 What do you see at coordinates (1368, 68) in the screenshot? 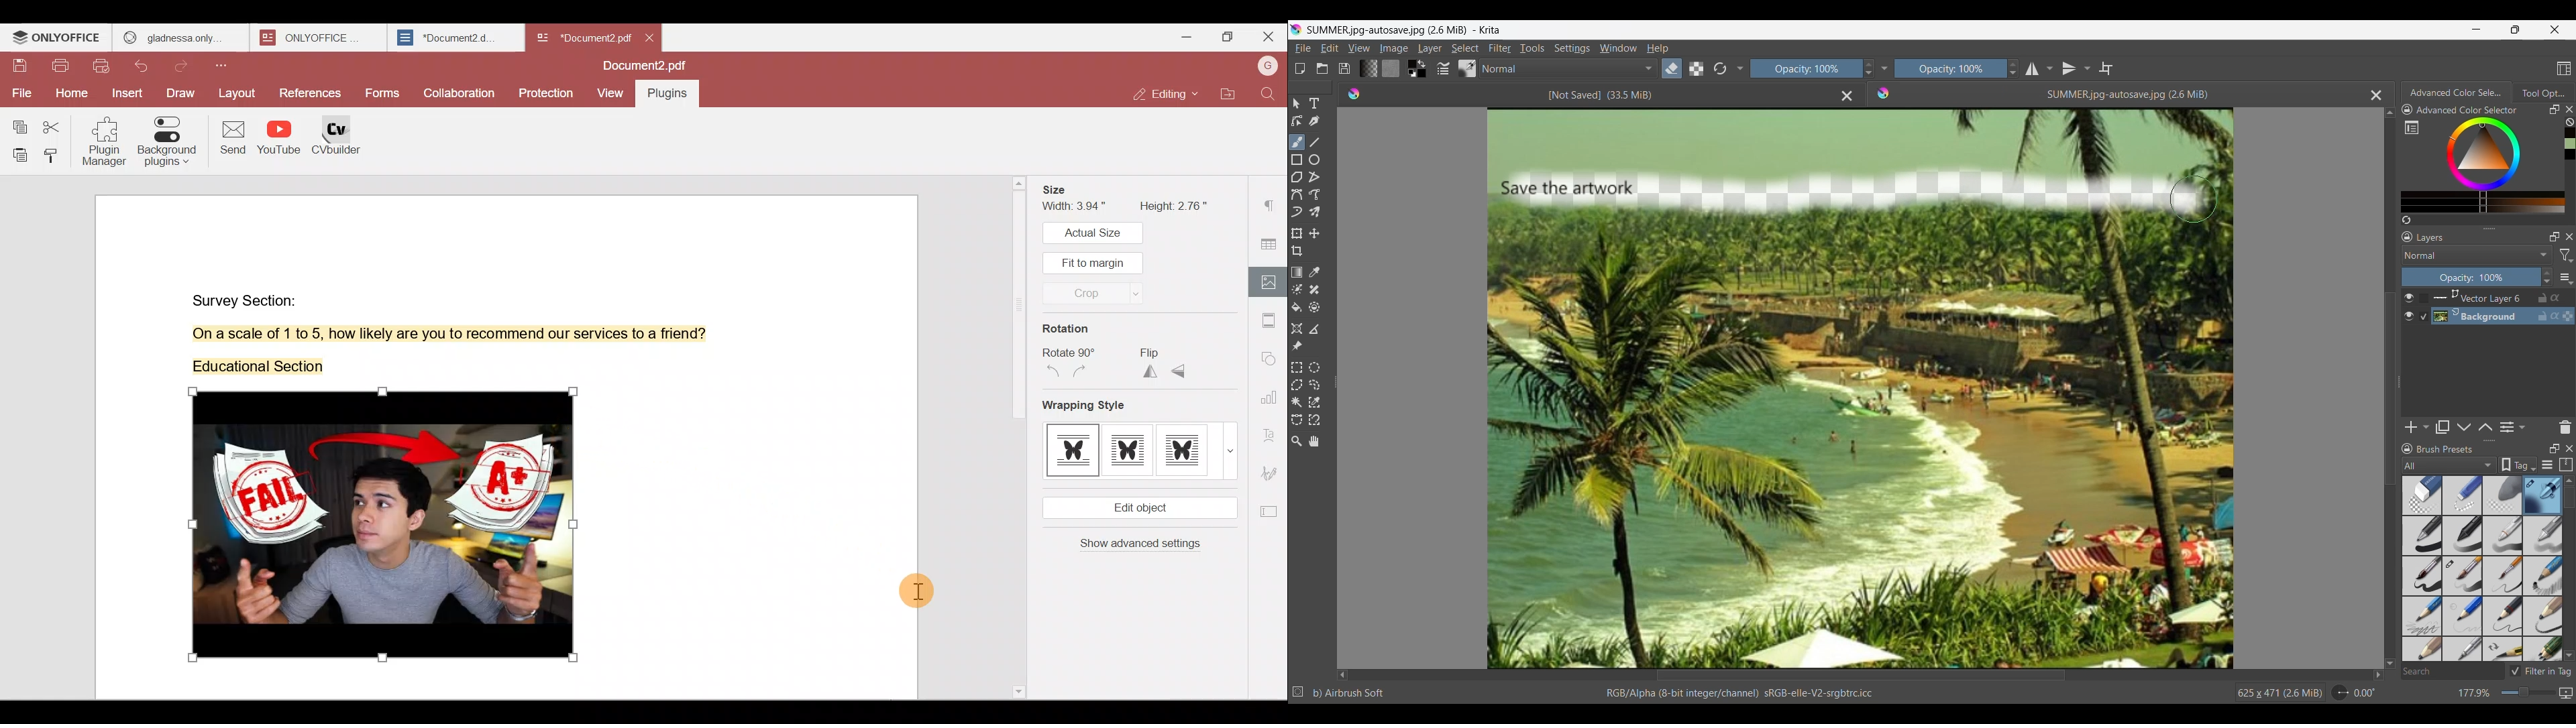
I see `Fill gradients` at bounding box center [1368, 68].